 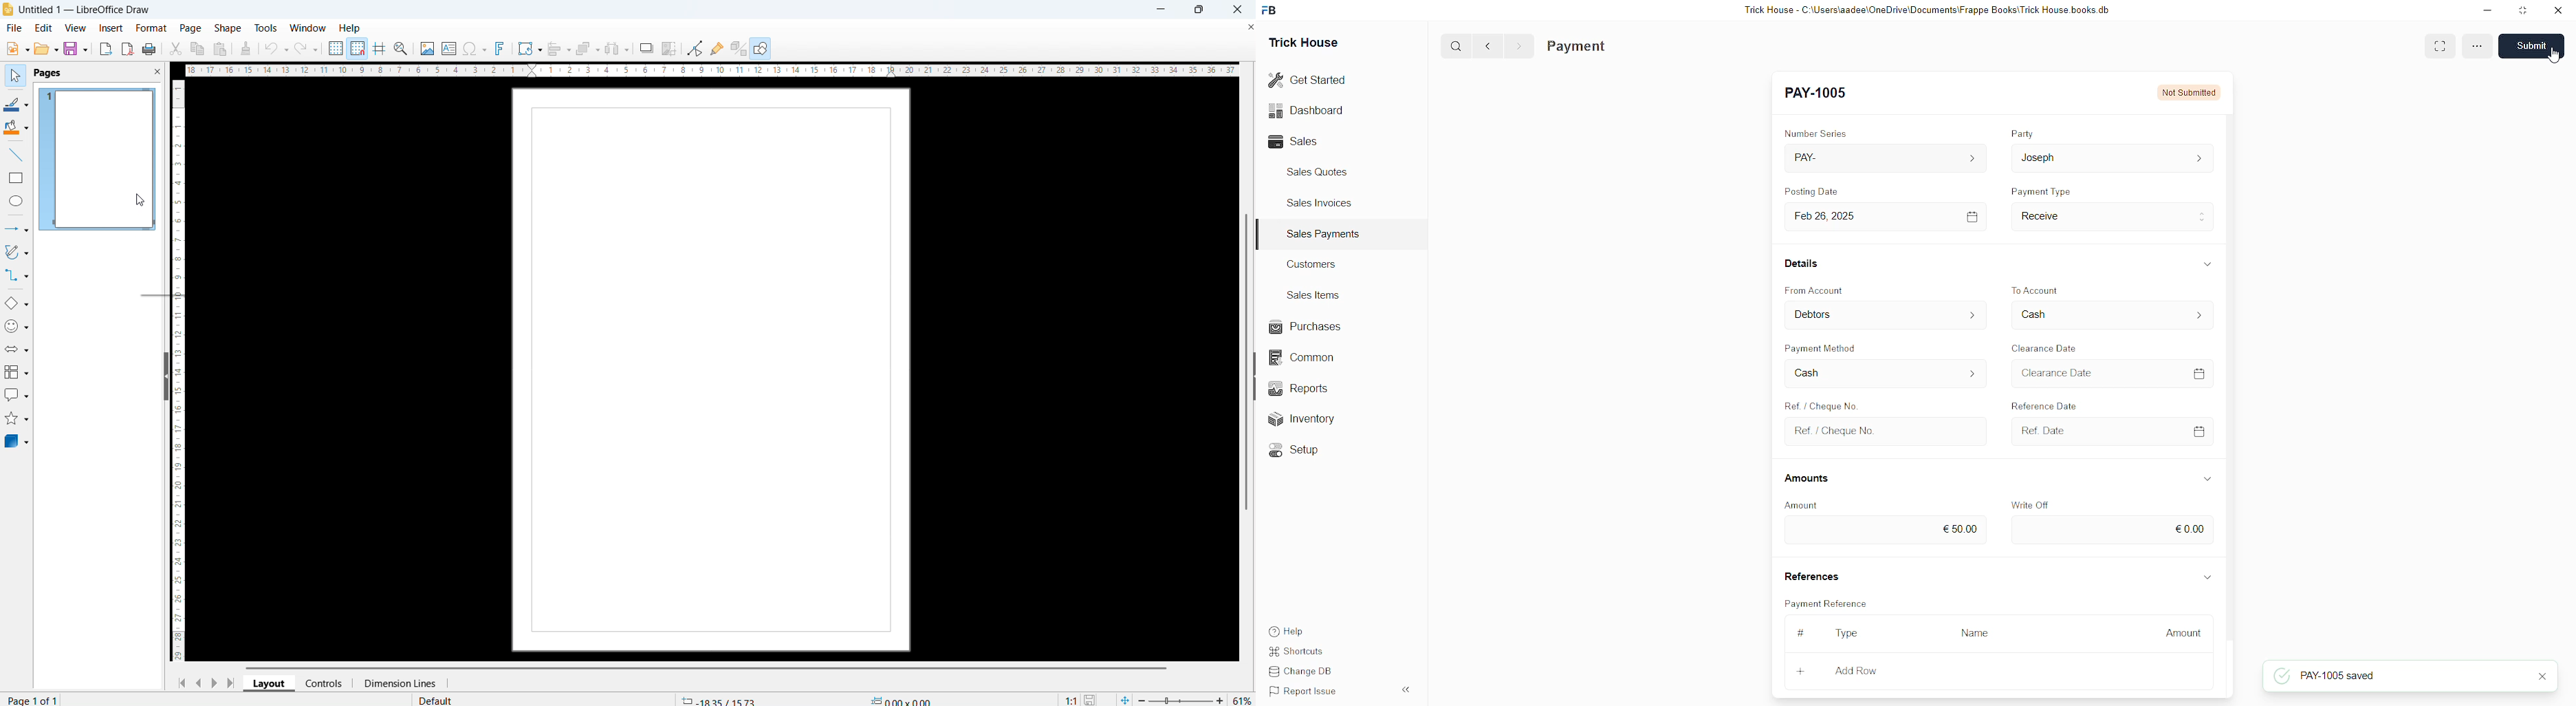 I want to click on References, so click(x=1811, y=574).